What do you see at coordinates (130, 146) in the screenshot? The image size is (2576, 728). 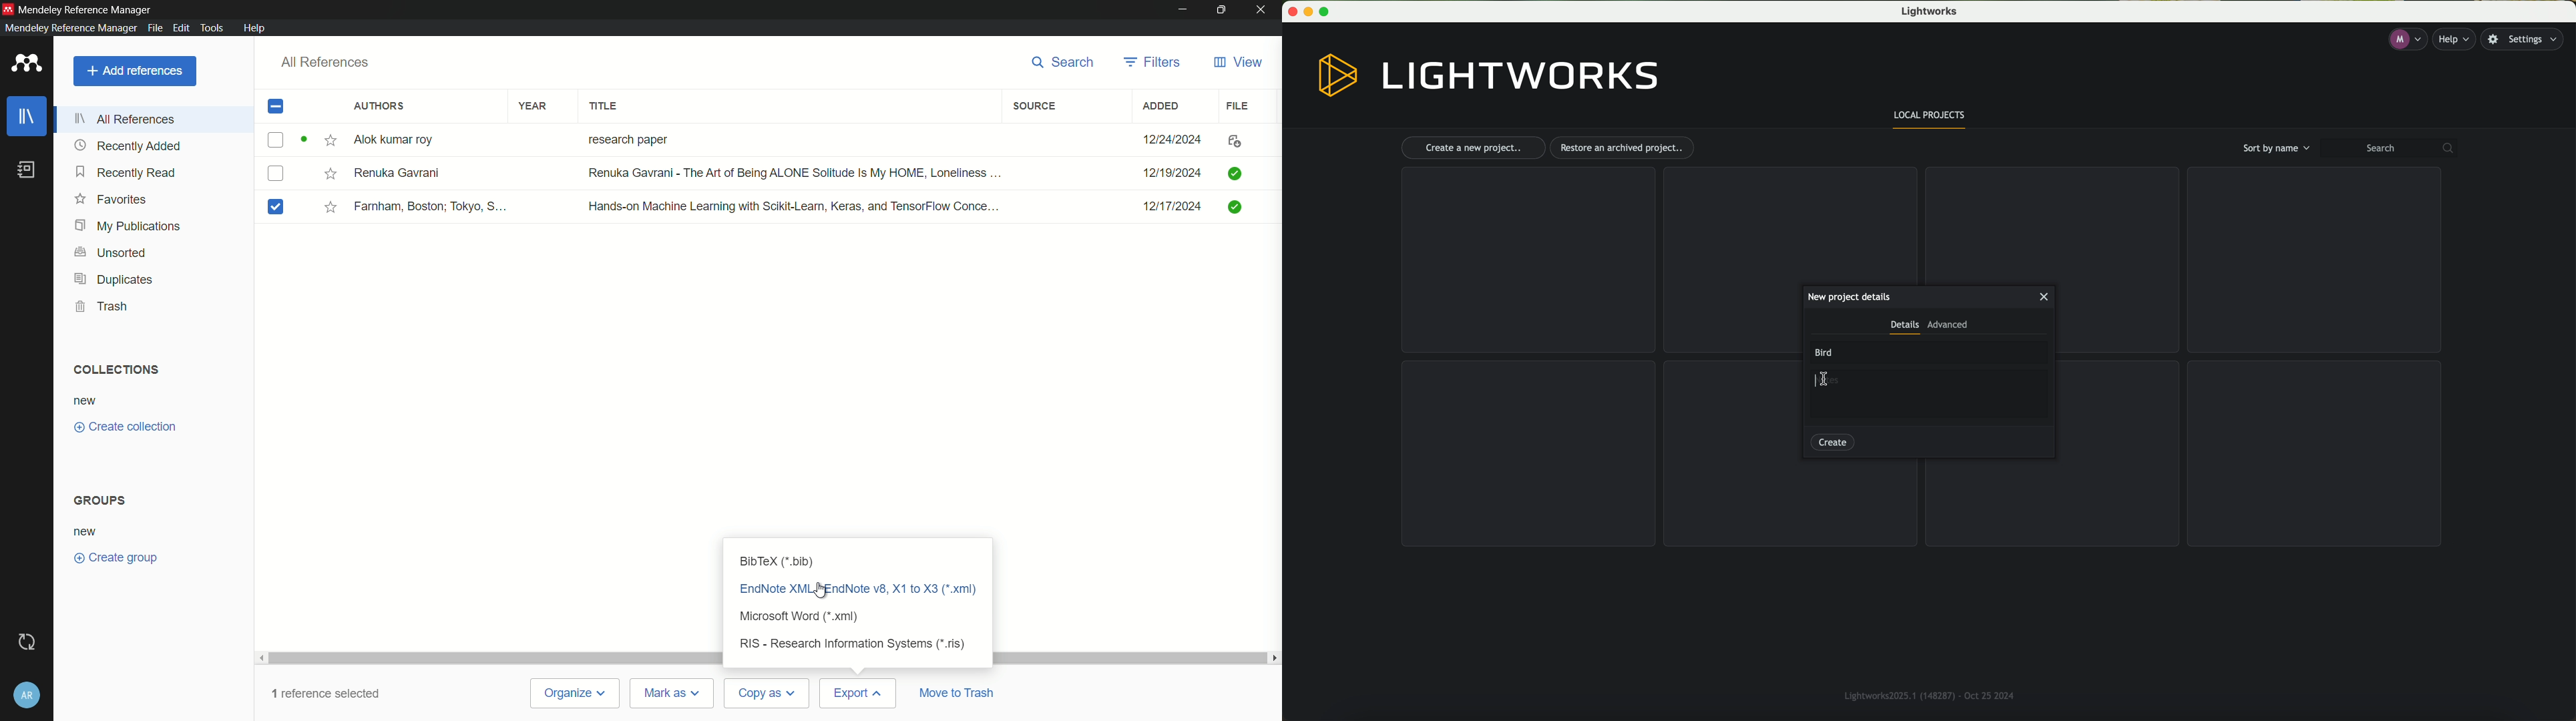 I see `recently added` at bounding box center [130, 146].